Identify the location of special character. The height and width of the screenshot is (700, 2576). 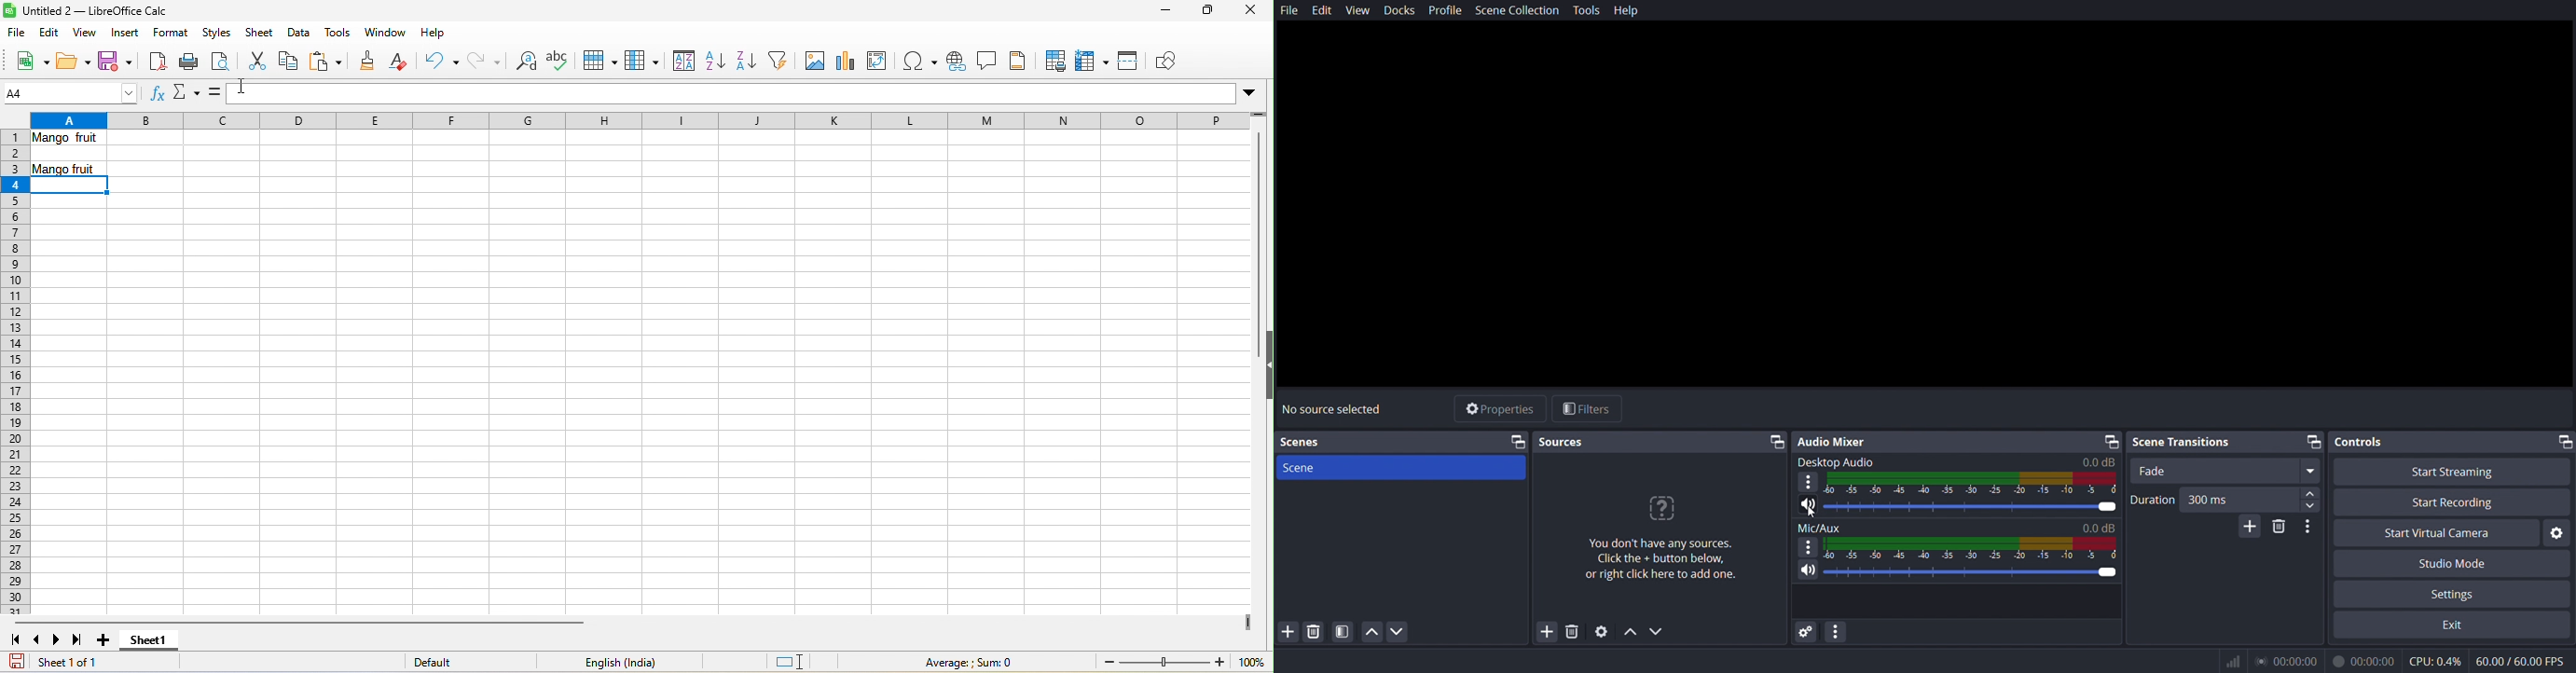
(923, 62).